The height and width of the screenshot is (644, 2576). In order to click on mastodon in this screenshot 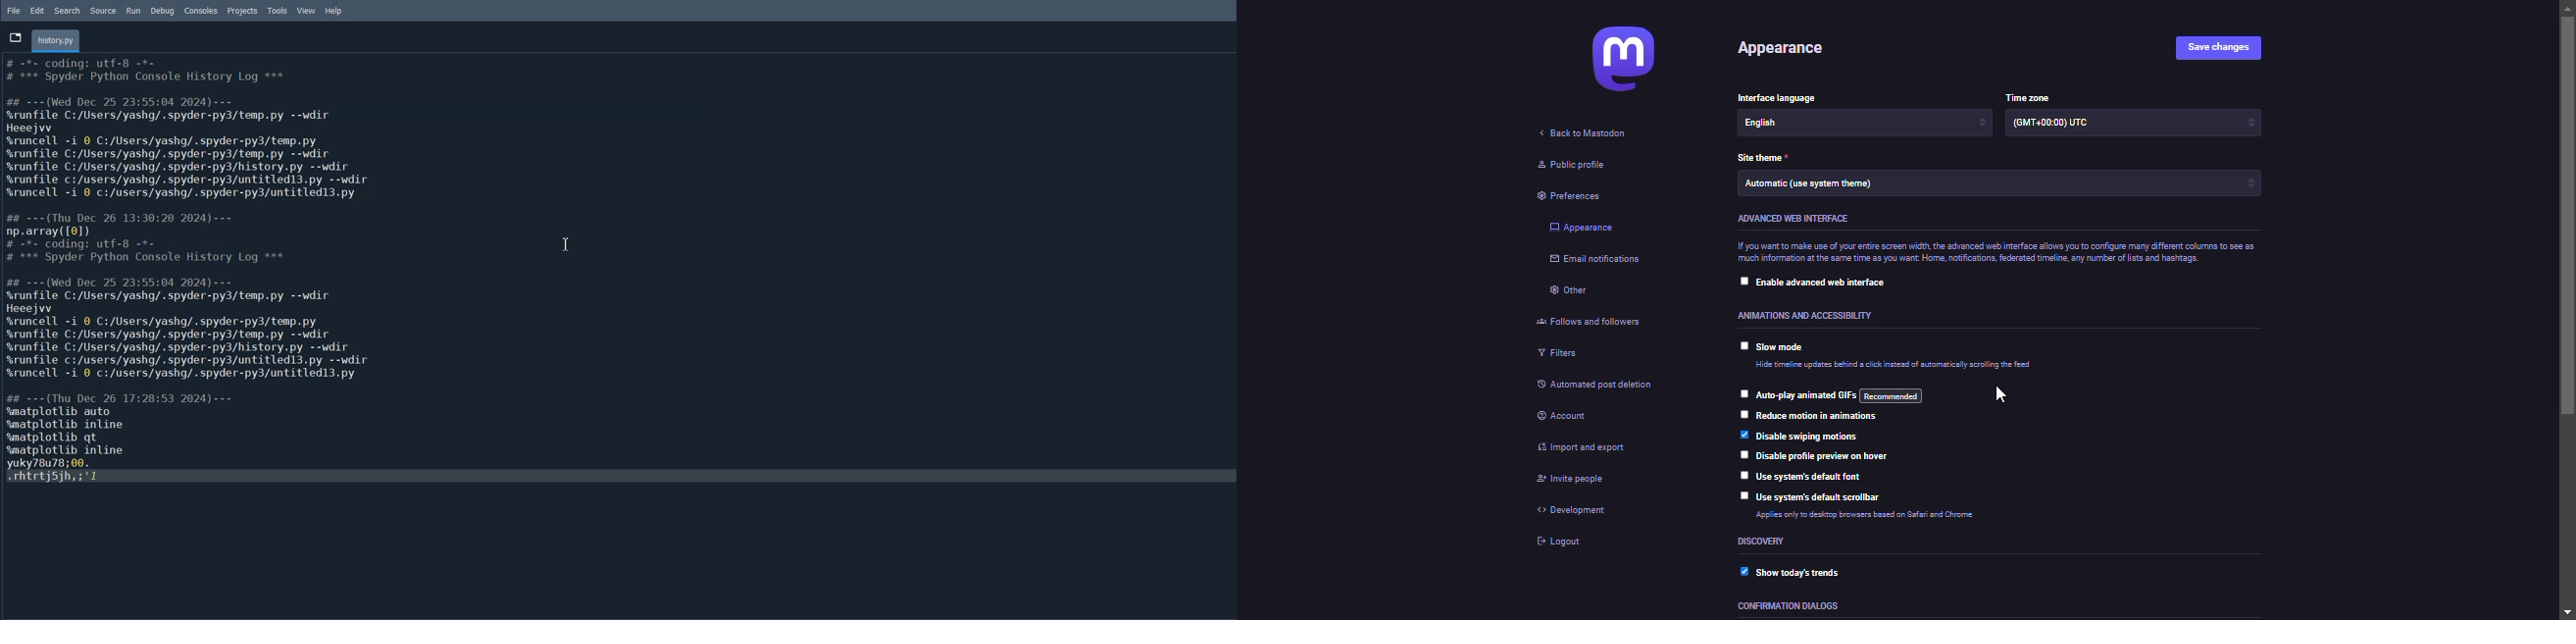, I will do `click(1630, 59)`.